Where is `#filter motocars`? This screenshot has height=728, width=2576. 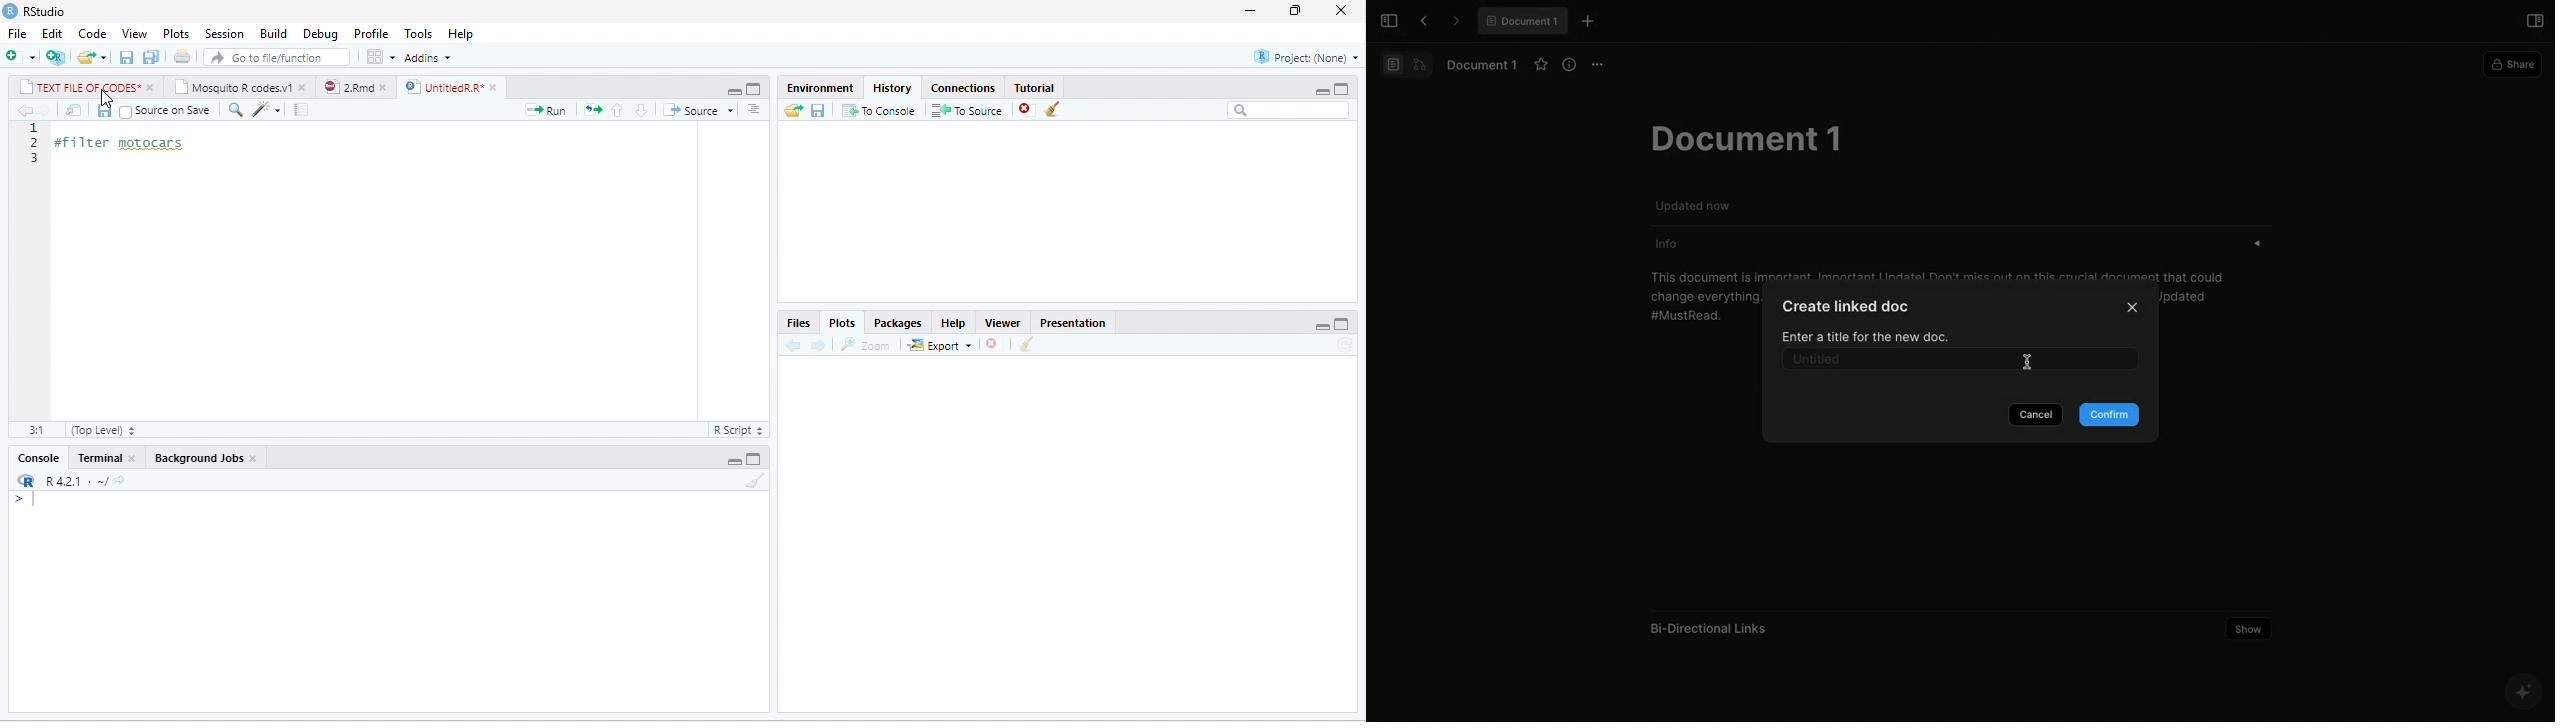 #filter motocars is located at coordinates (129, 144).